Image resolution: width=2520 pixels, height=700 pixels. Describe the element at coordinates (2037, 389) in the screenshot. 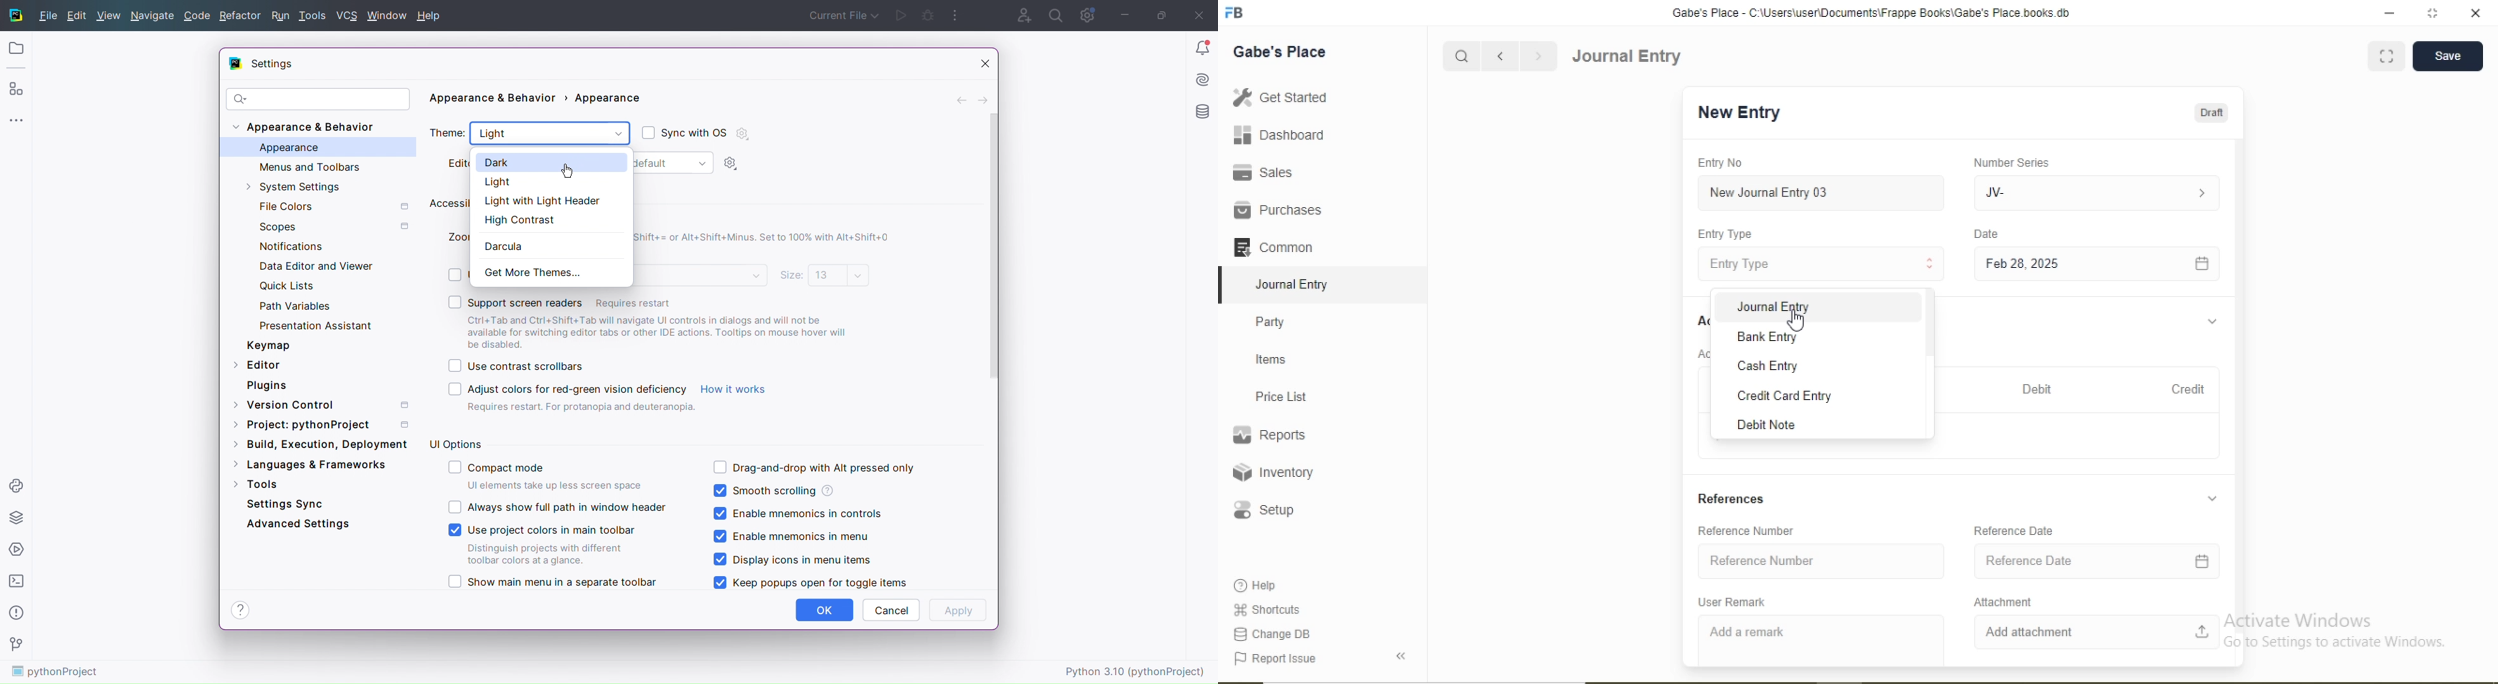

I see `Debit` at that location.